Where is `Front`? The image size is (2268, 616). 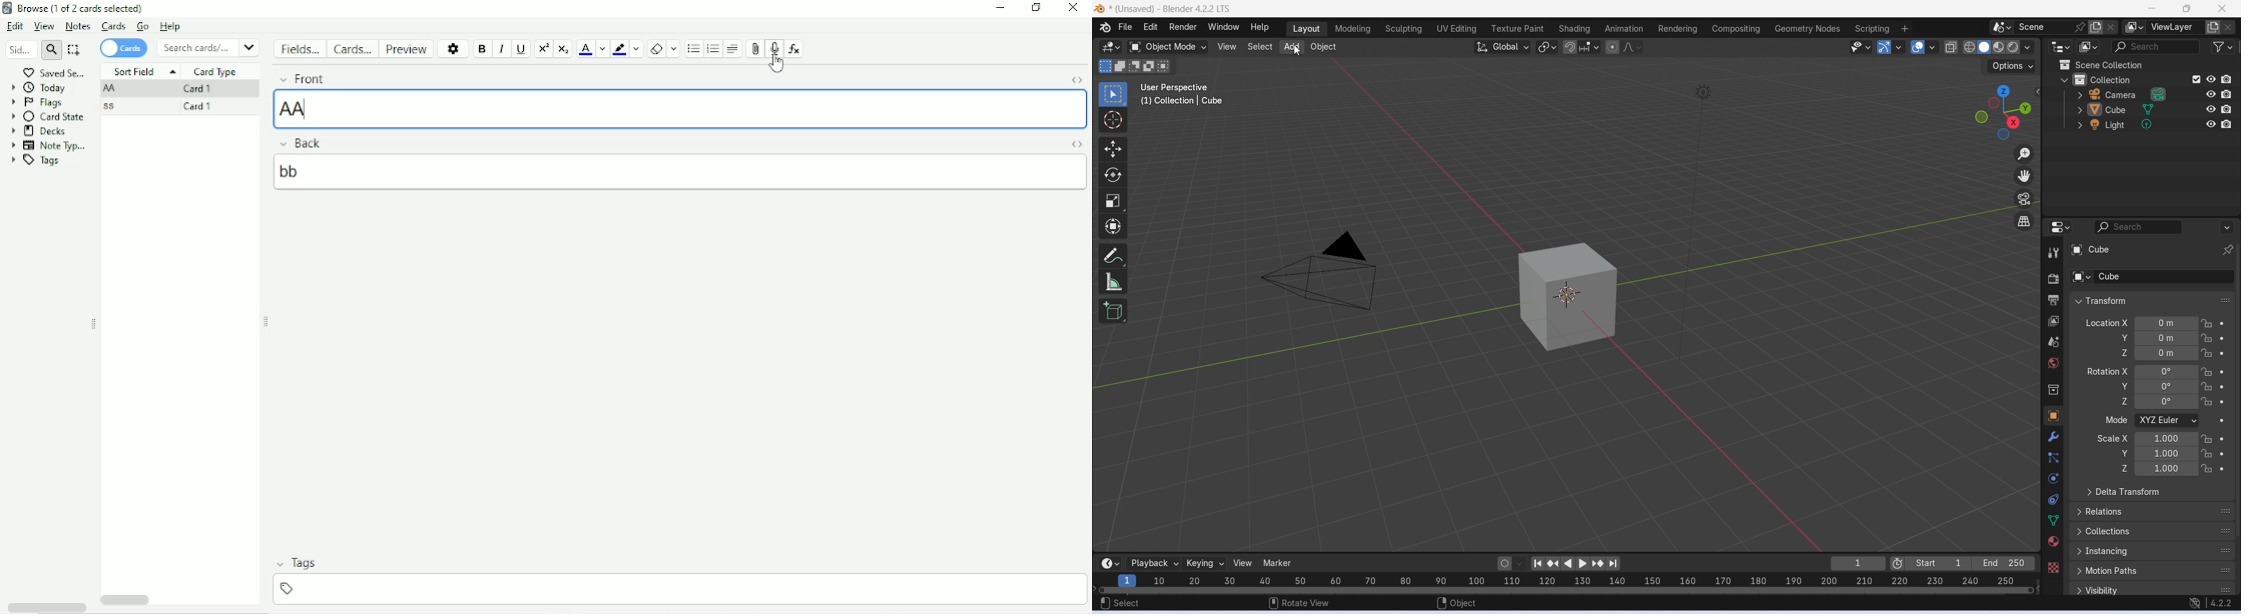 Front is located at coordinates (428, 79).